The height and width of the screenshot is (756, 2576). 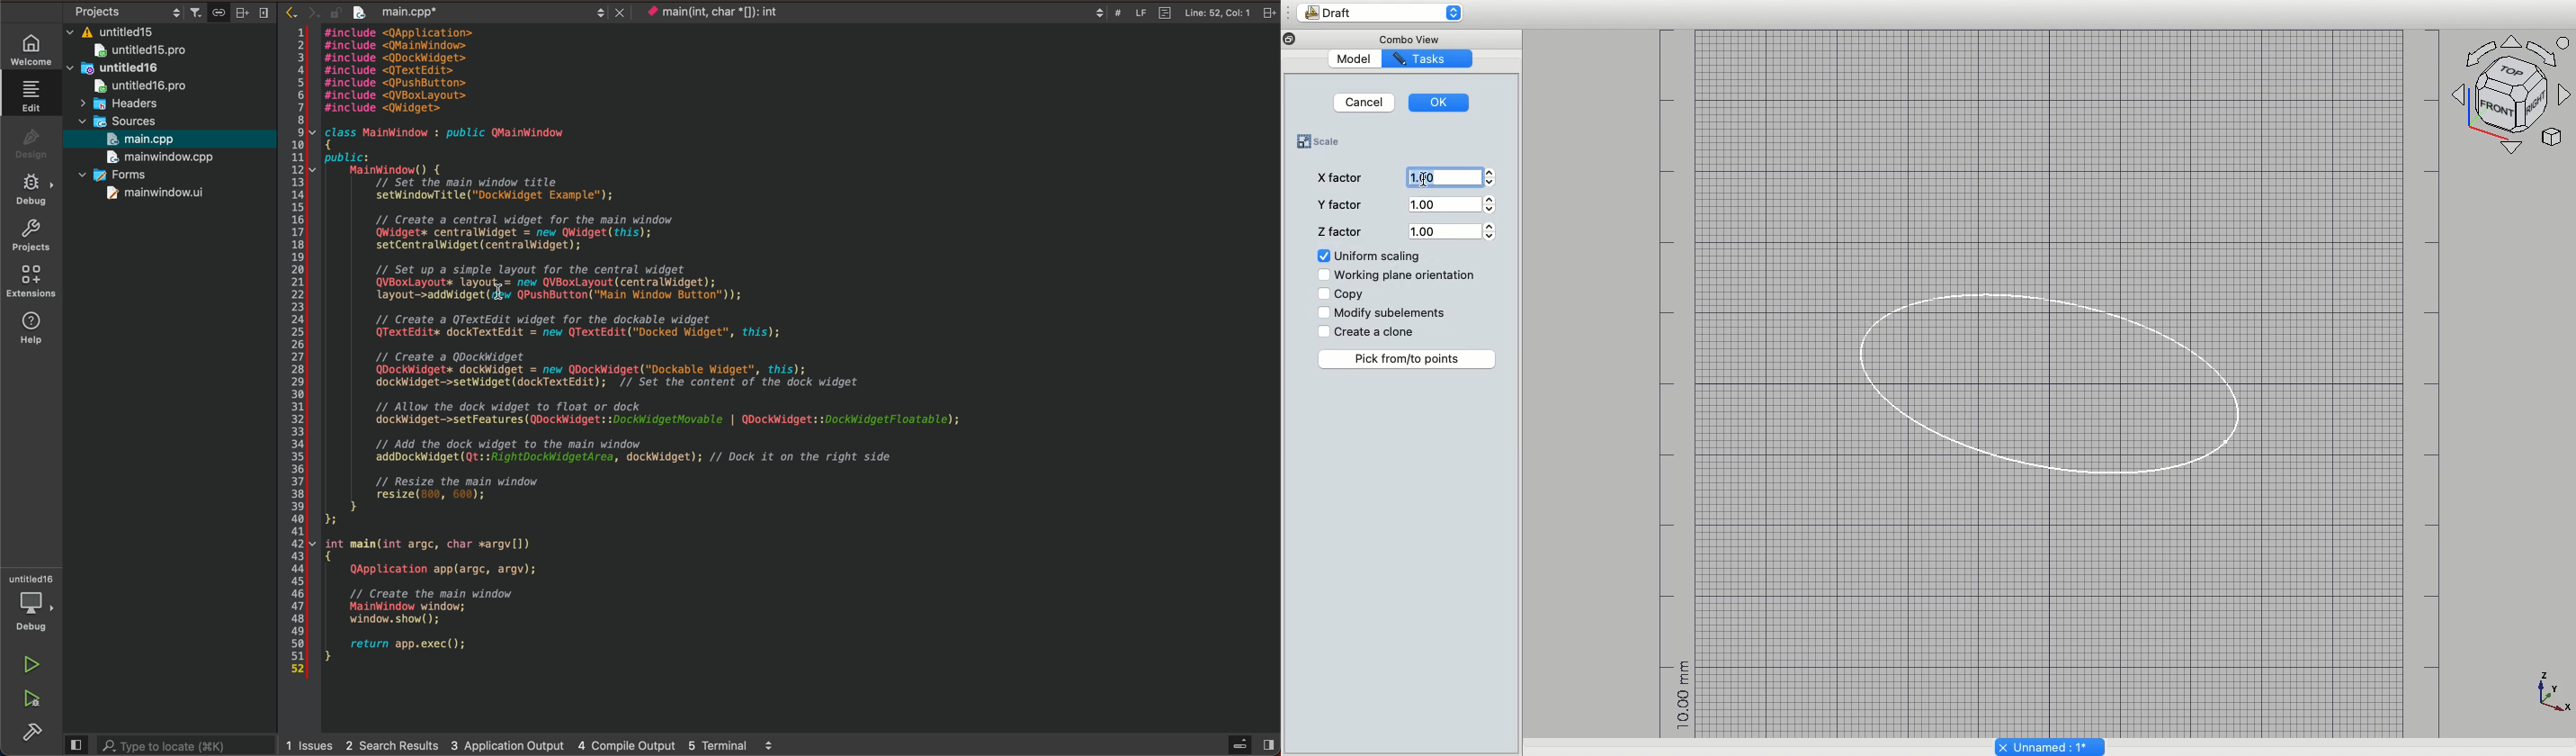 What do you see at coordinates (1428, 58) in the screenshot?
I see `Tasks` at bounding box center [1428, 58].